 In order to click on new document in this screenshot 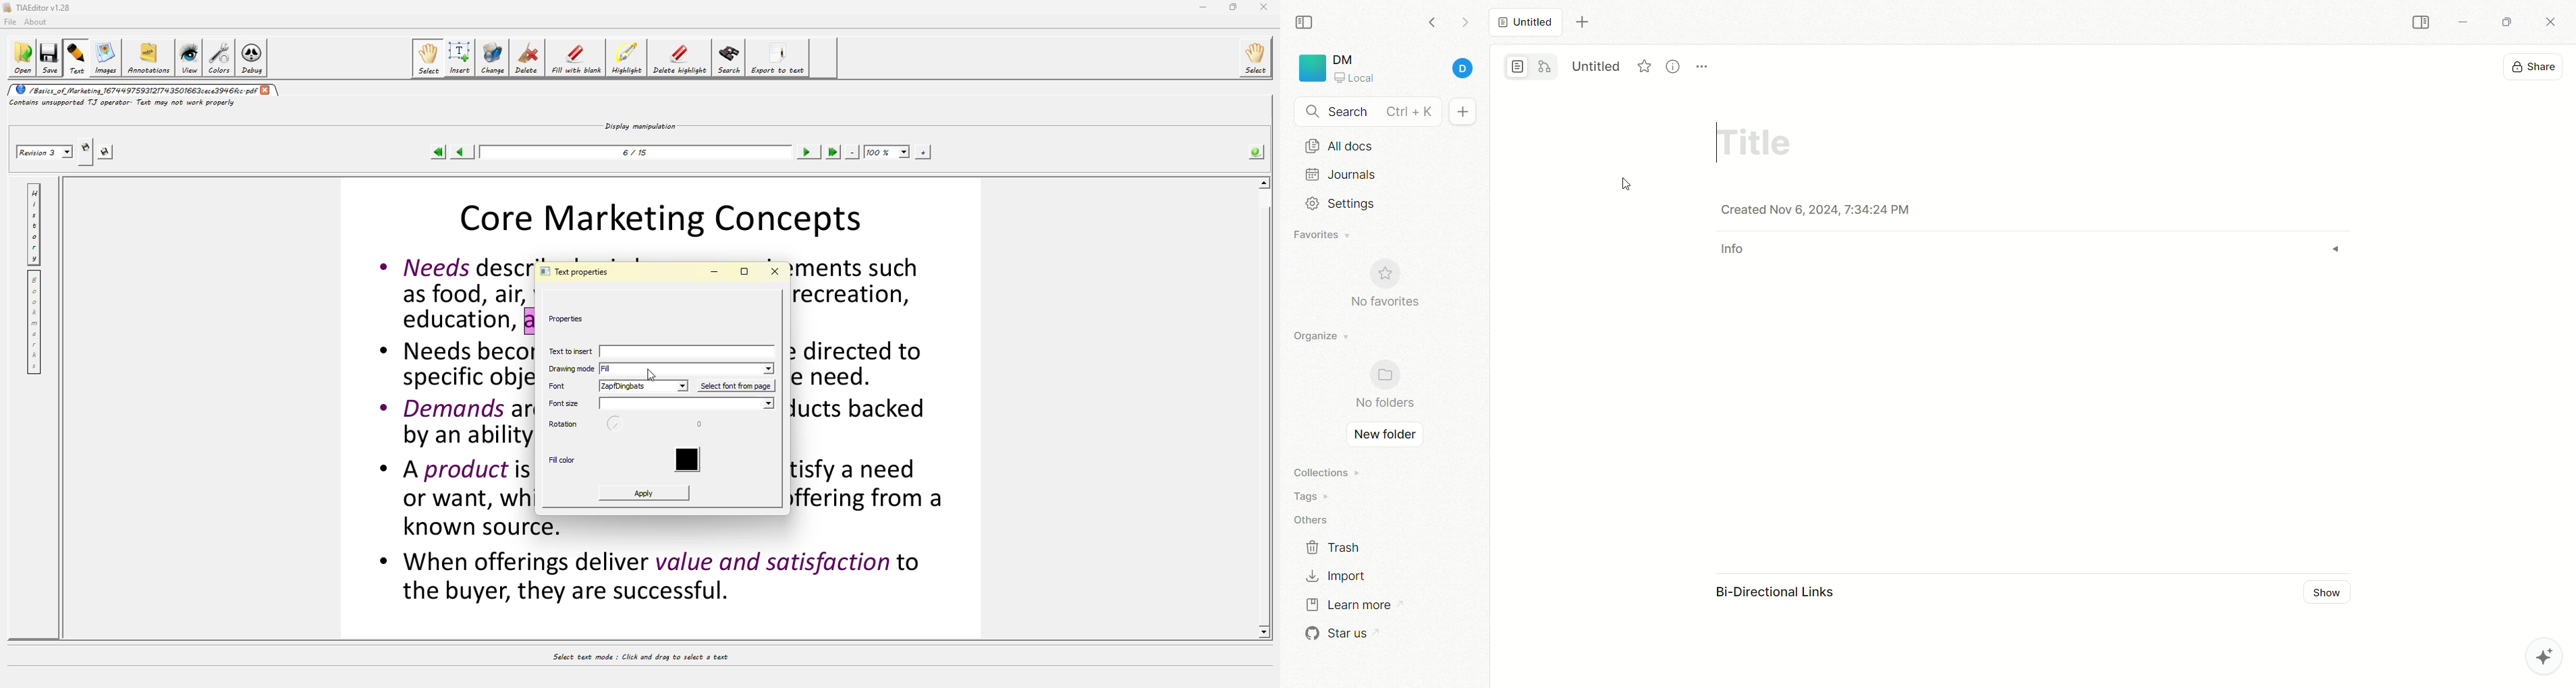, I will do `click(1460, 113)`.